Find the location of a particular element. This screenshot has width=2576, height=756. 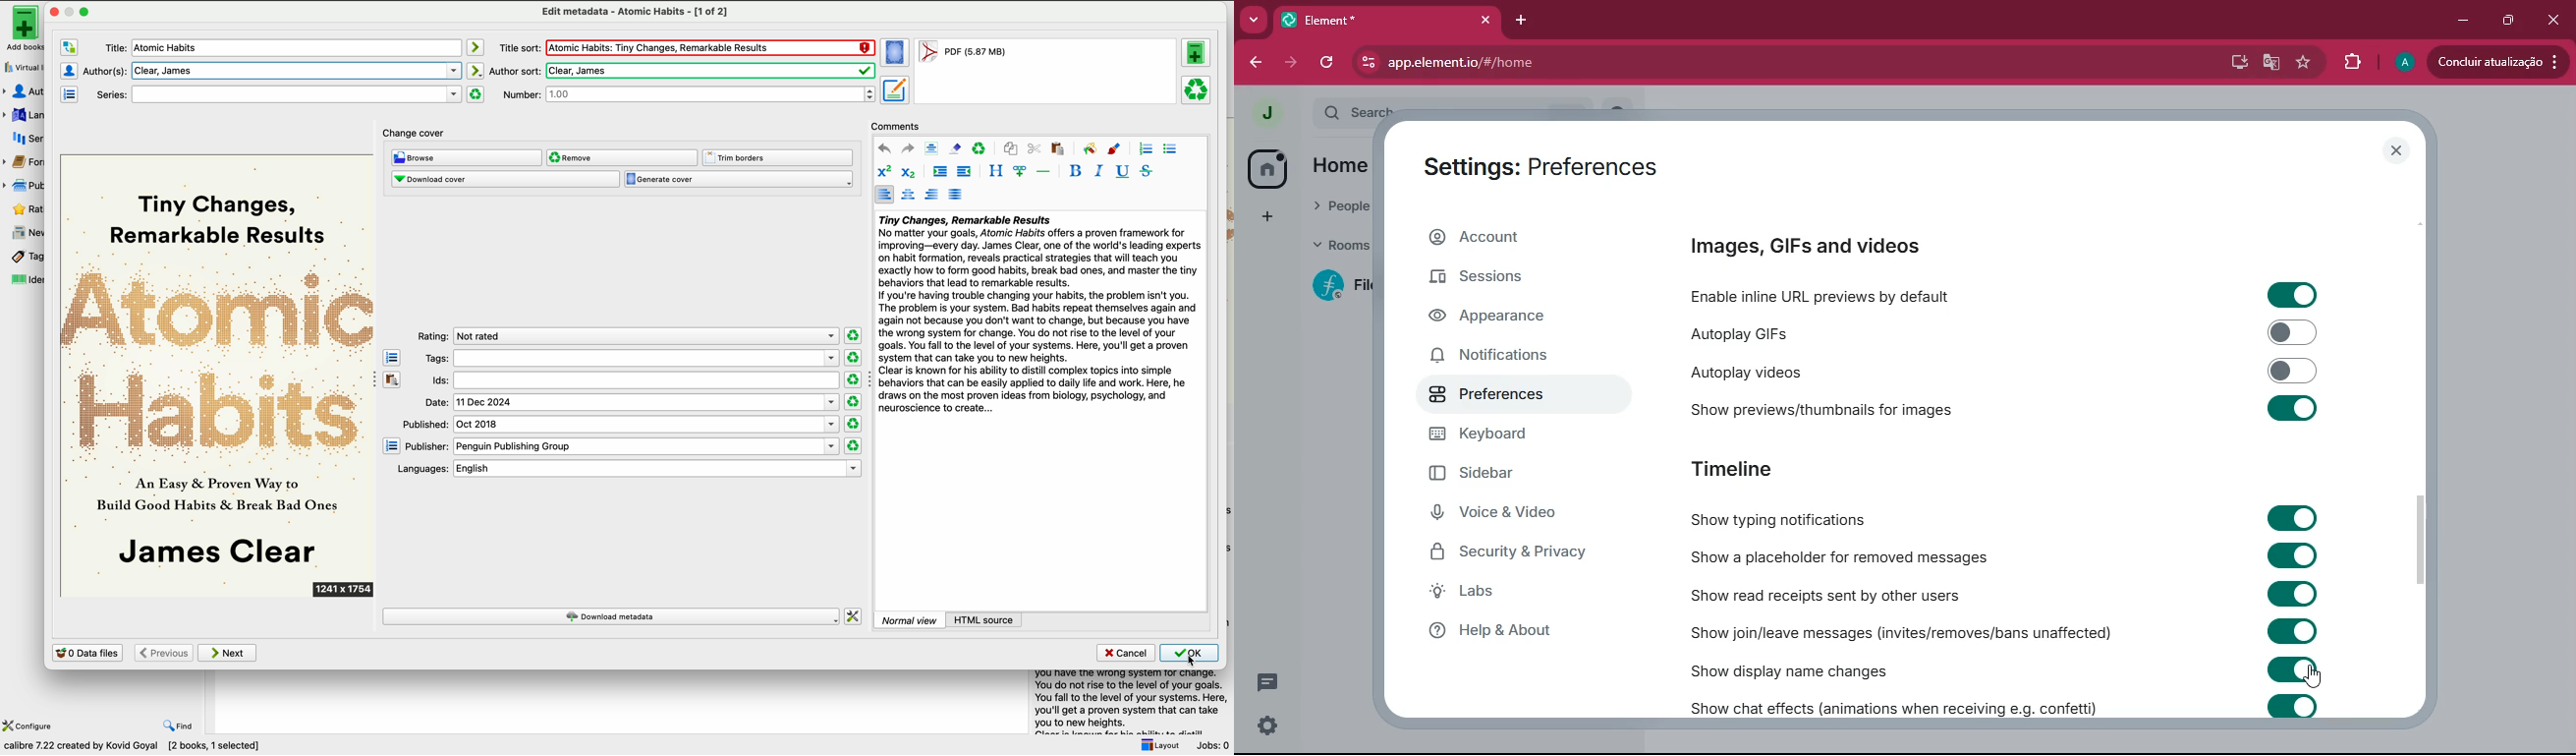

publisher is located at coordinates (622, 447).